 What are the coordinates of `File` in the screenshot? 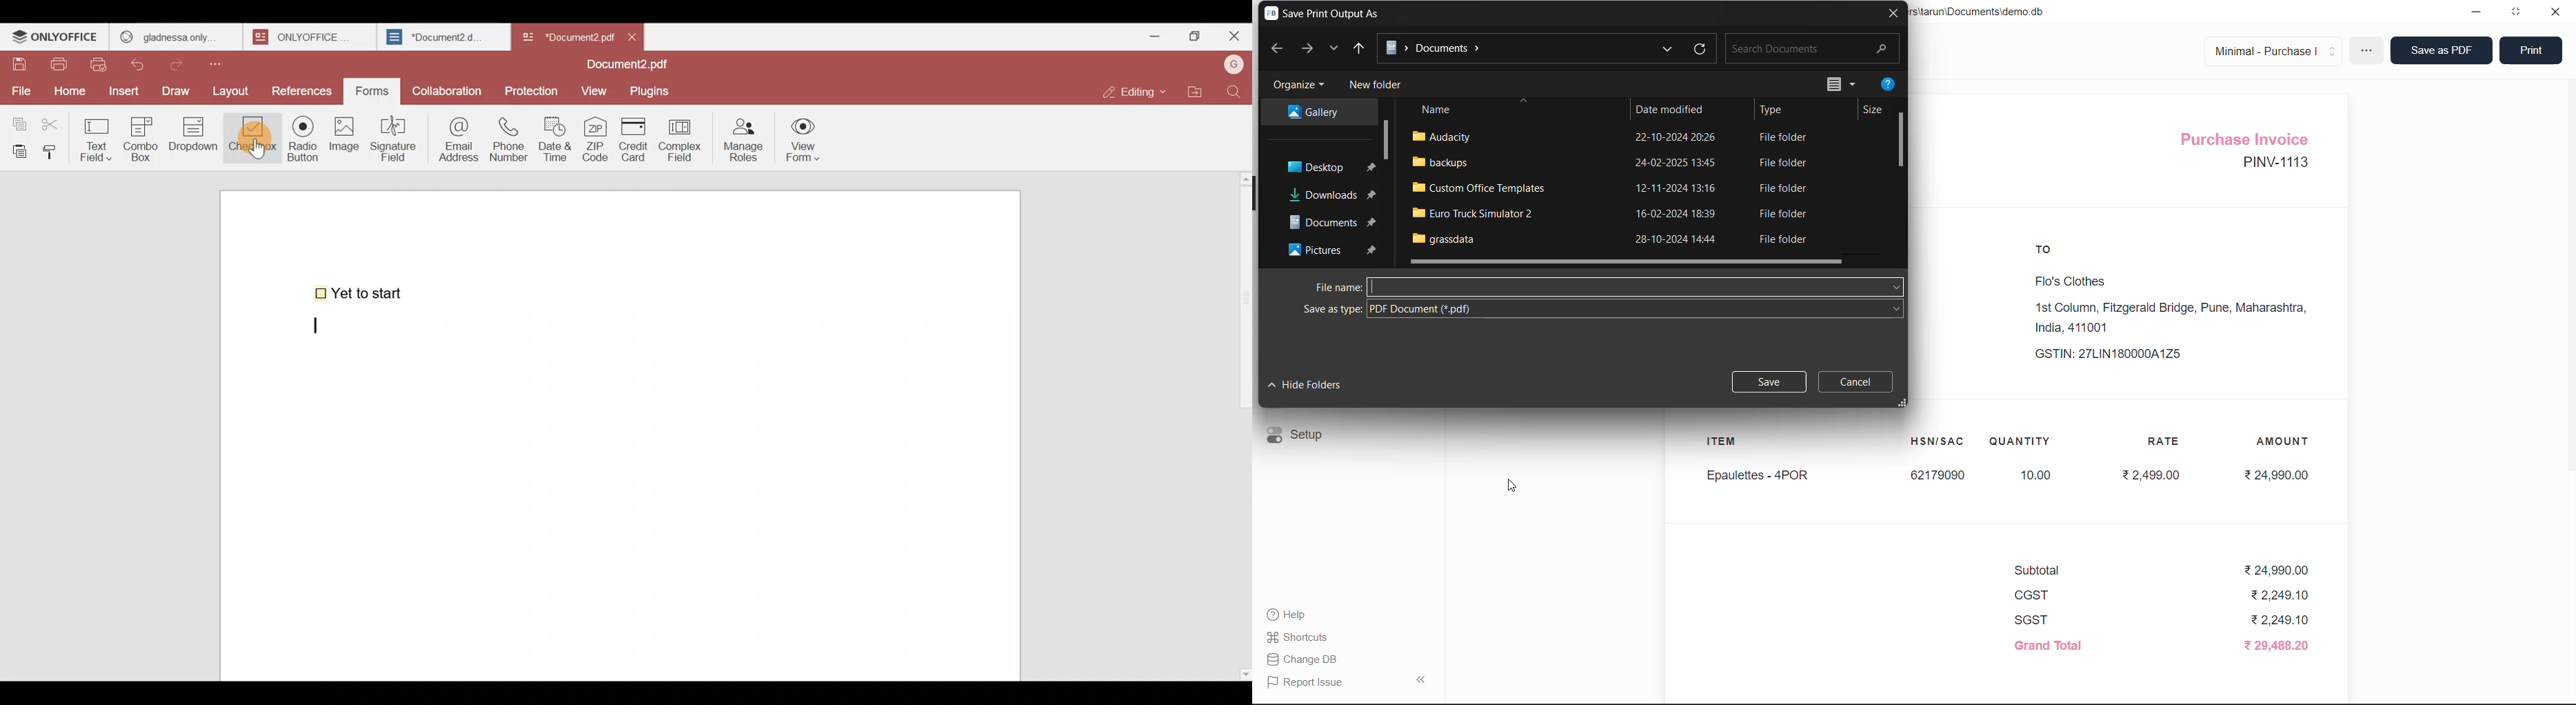 It's located at (21, 89).